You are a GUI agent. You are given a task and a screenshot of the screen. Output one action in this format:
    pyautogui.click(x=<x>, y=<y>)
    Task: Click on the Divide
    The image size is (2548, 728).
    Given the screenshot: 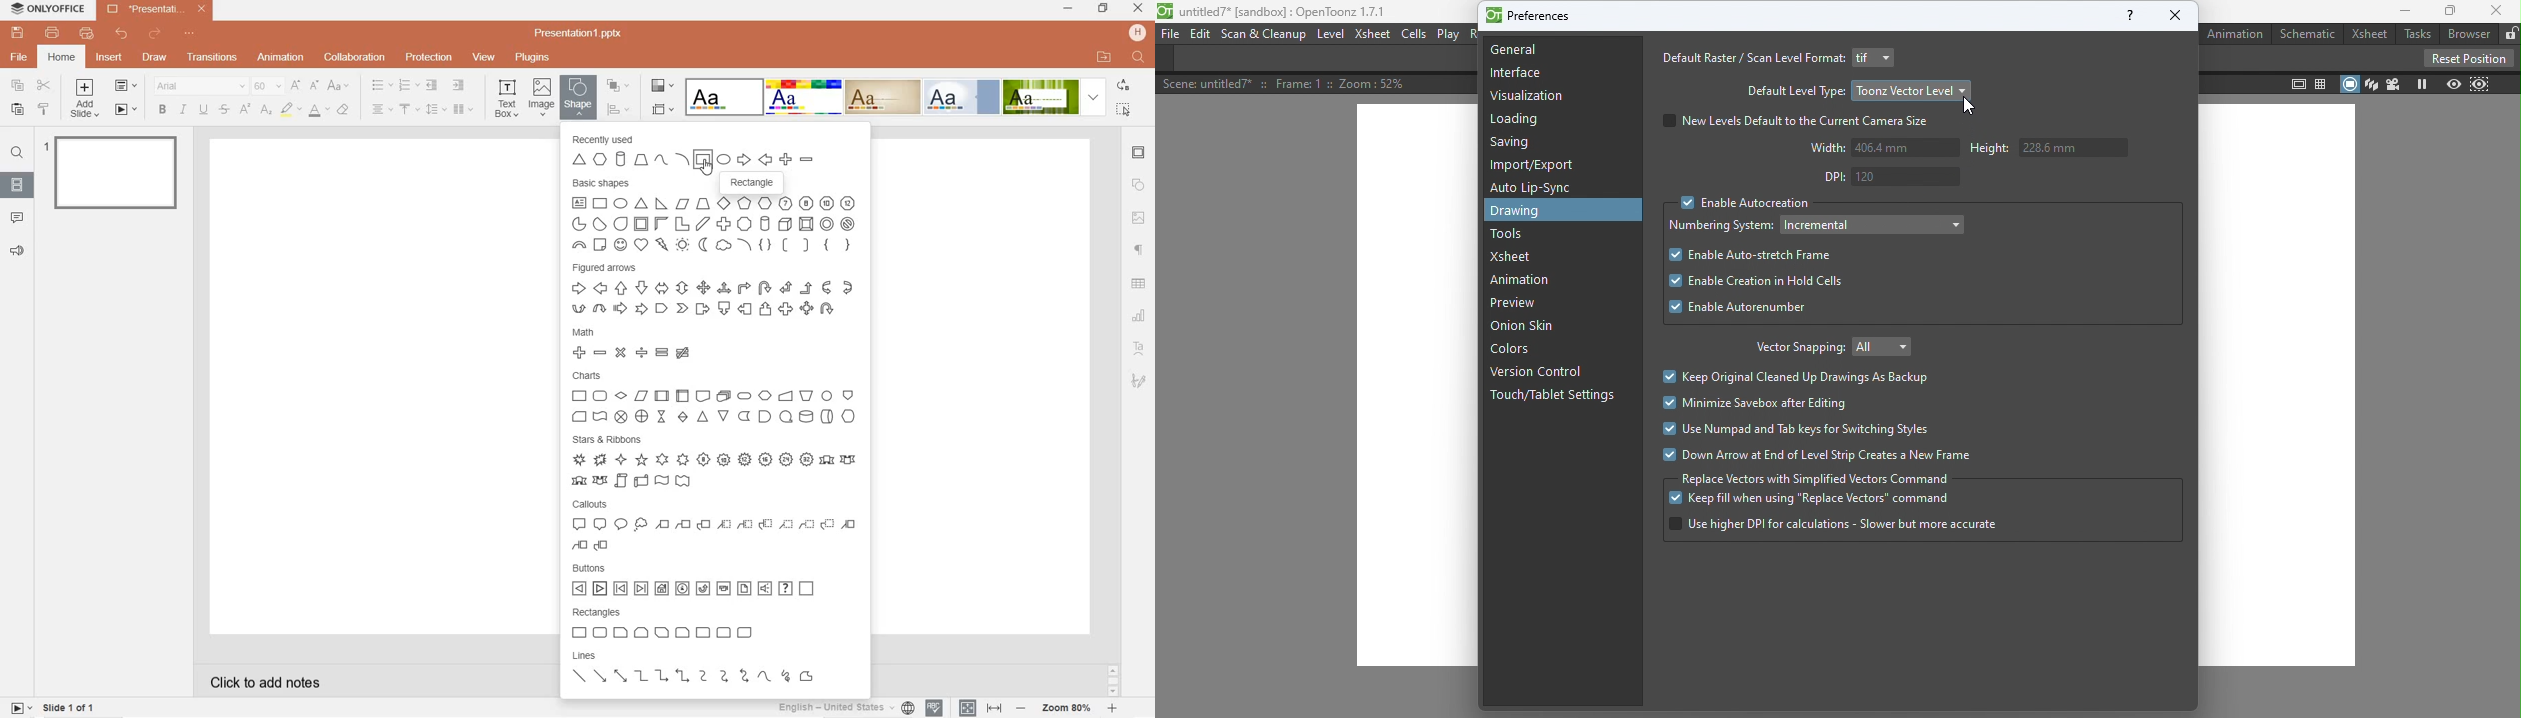 What is the action you would take?
    pyautogui.click(x=642, y=353)
    